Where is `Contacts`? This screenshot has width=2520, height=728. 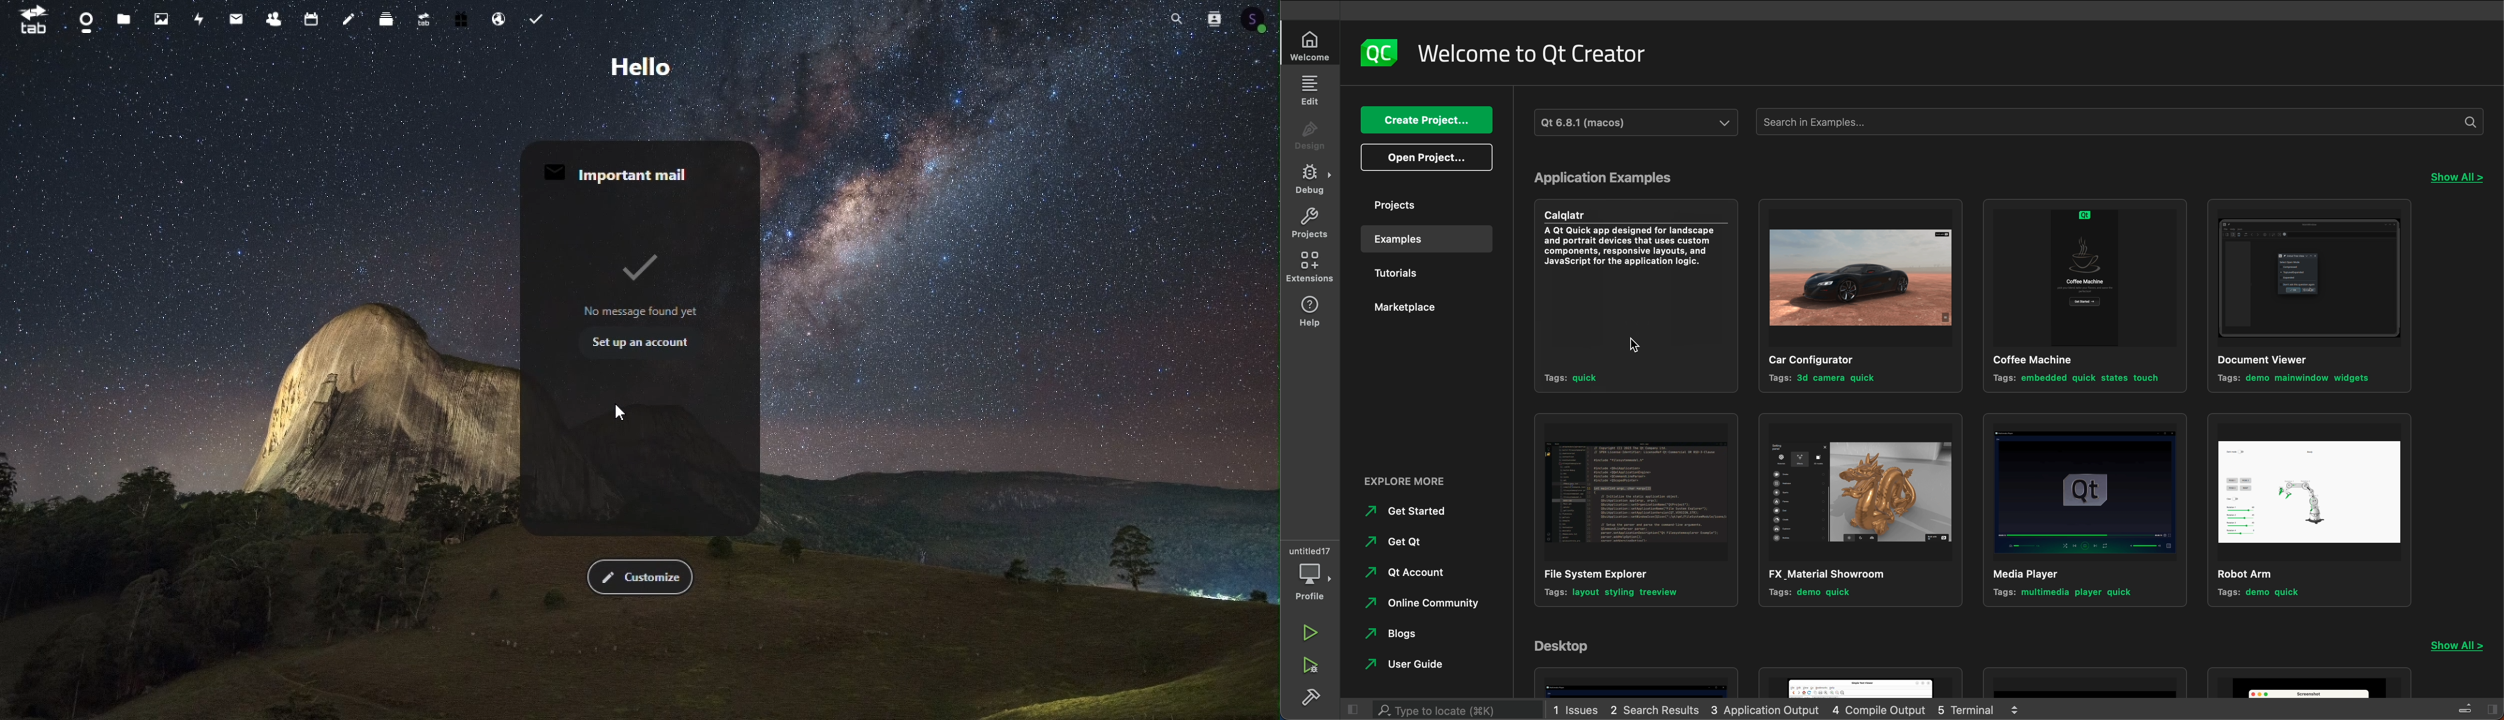 Contacts is located at coordinates (272, 18).